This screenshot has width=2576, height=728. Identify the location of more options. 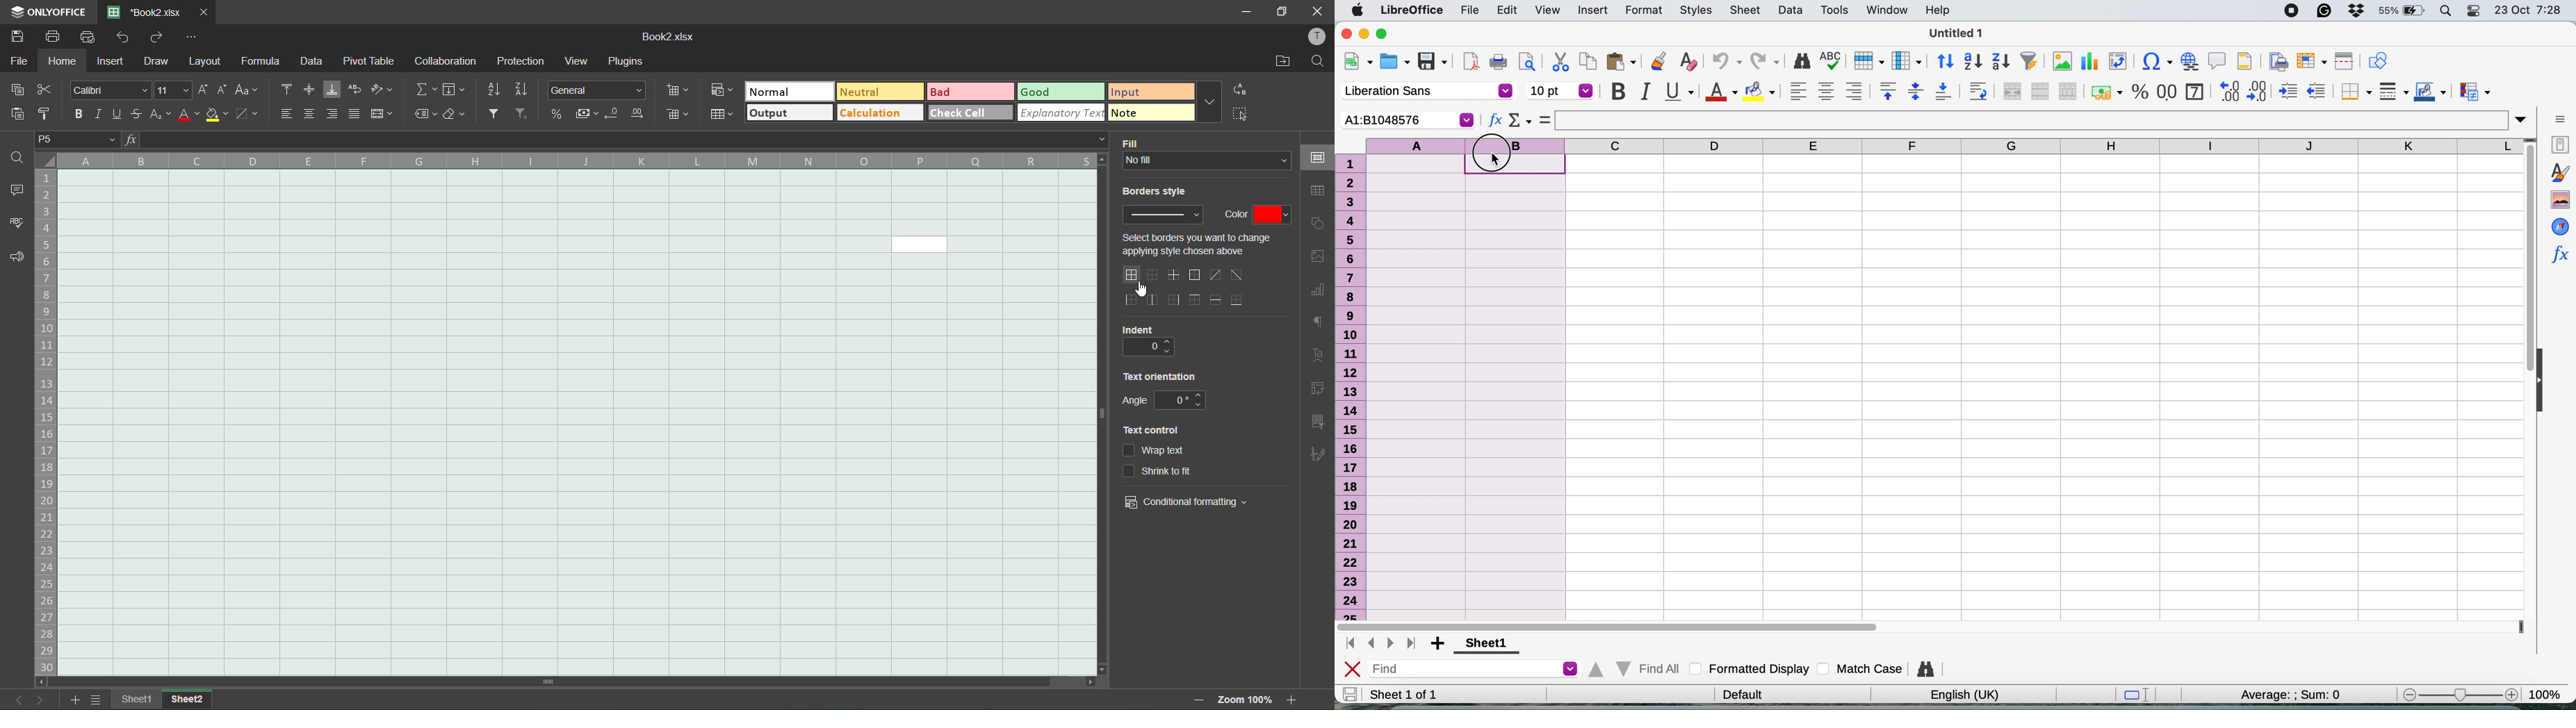
(1206, 102).